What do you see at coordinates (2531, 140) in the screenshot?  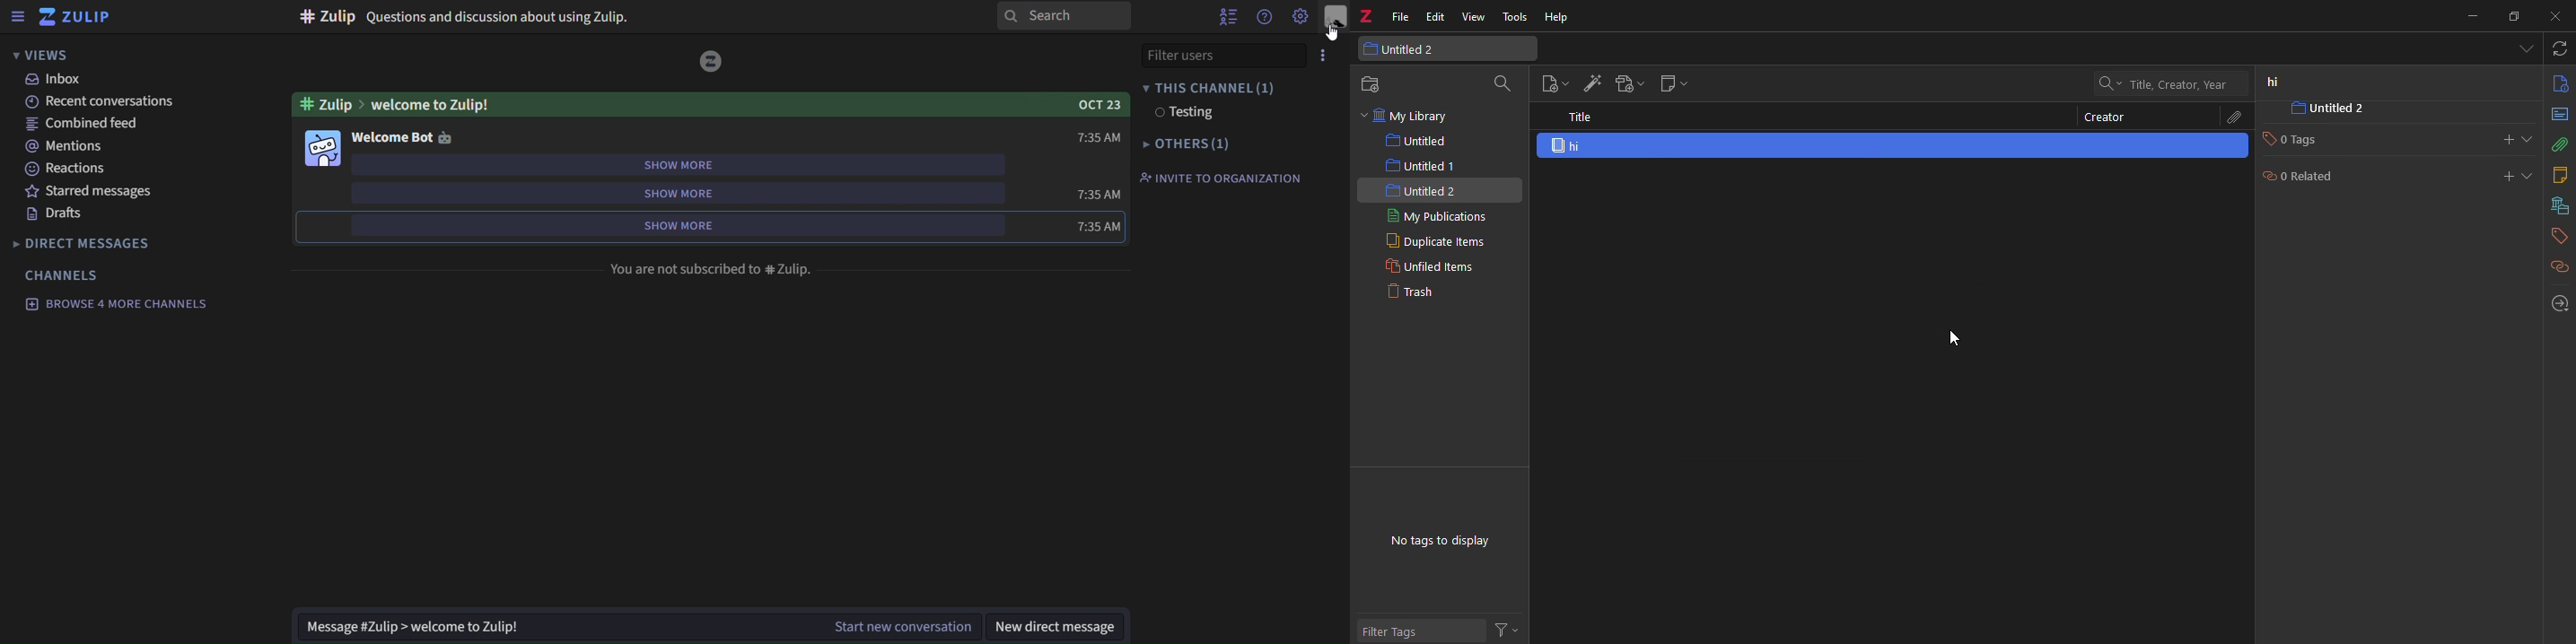 I see `expand` at bounding box center [2531, 140].